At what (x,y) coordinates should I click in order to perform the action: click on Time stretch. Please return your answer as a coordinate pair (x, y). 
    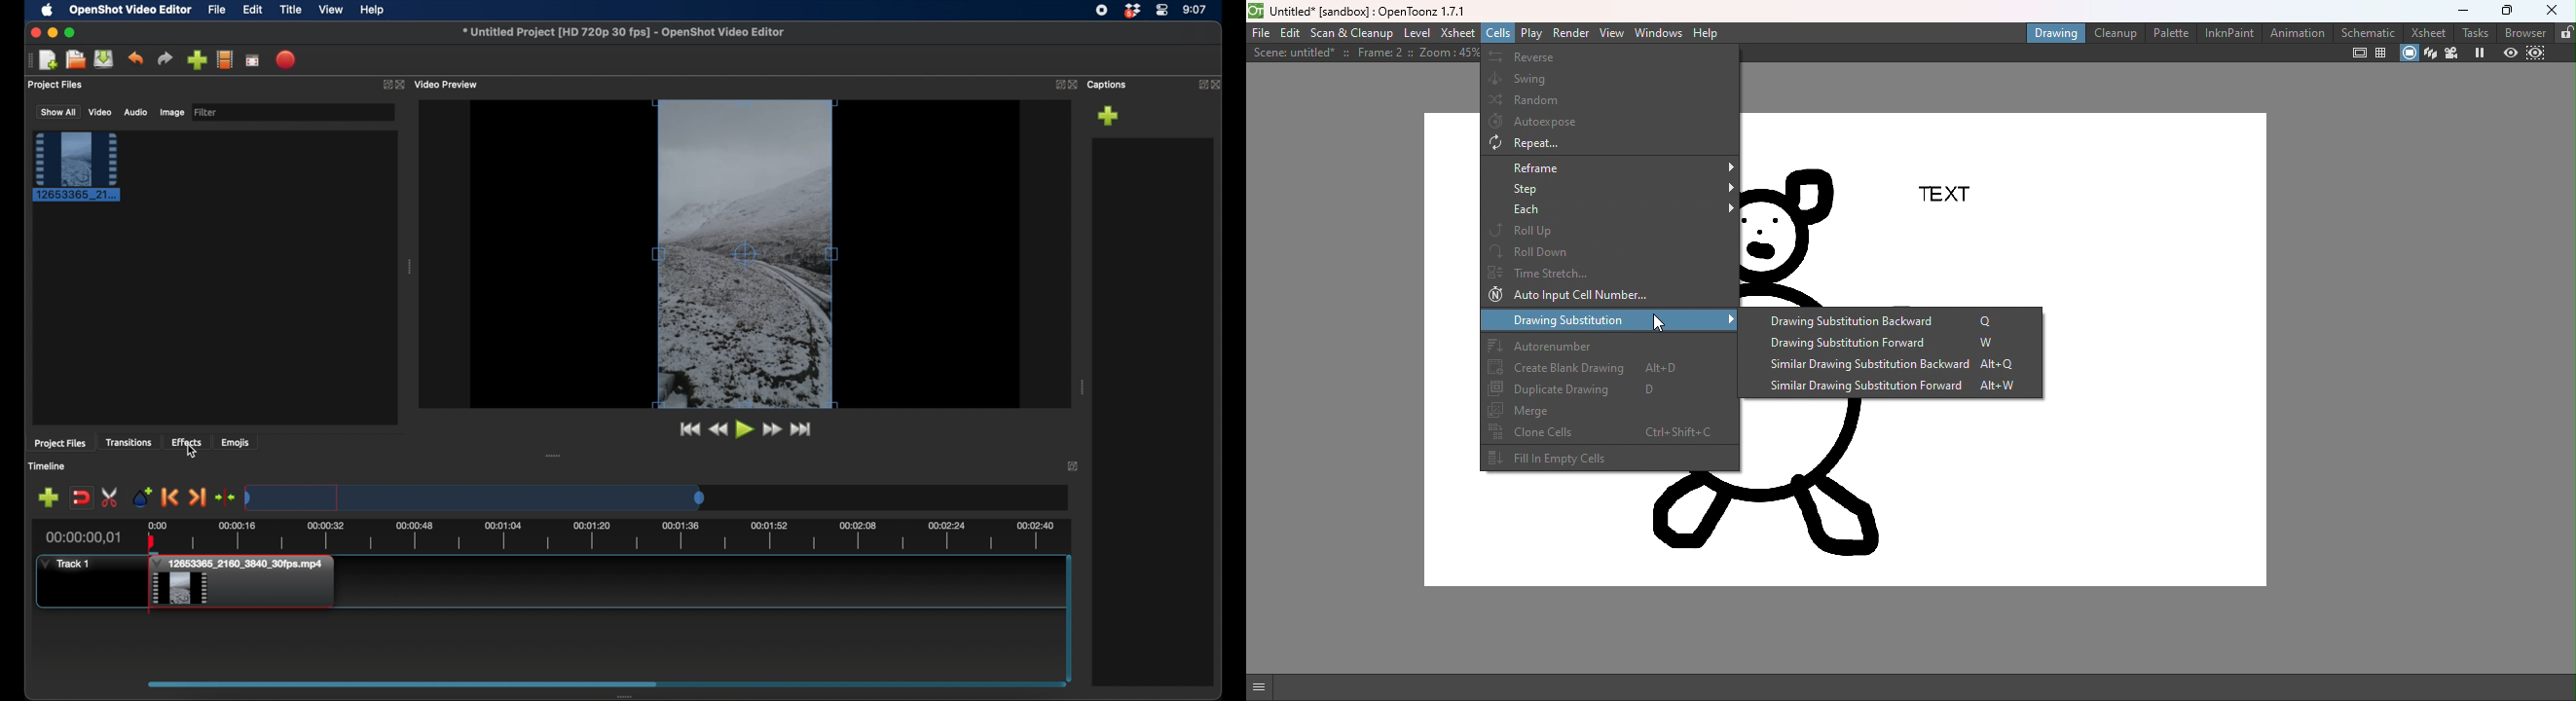
    Looking at the image, I should click on (1611, 275).